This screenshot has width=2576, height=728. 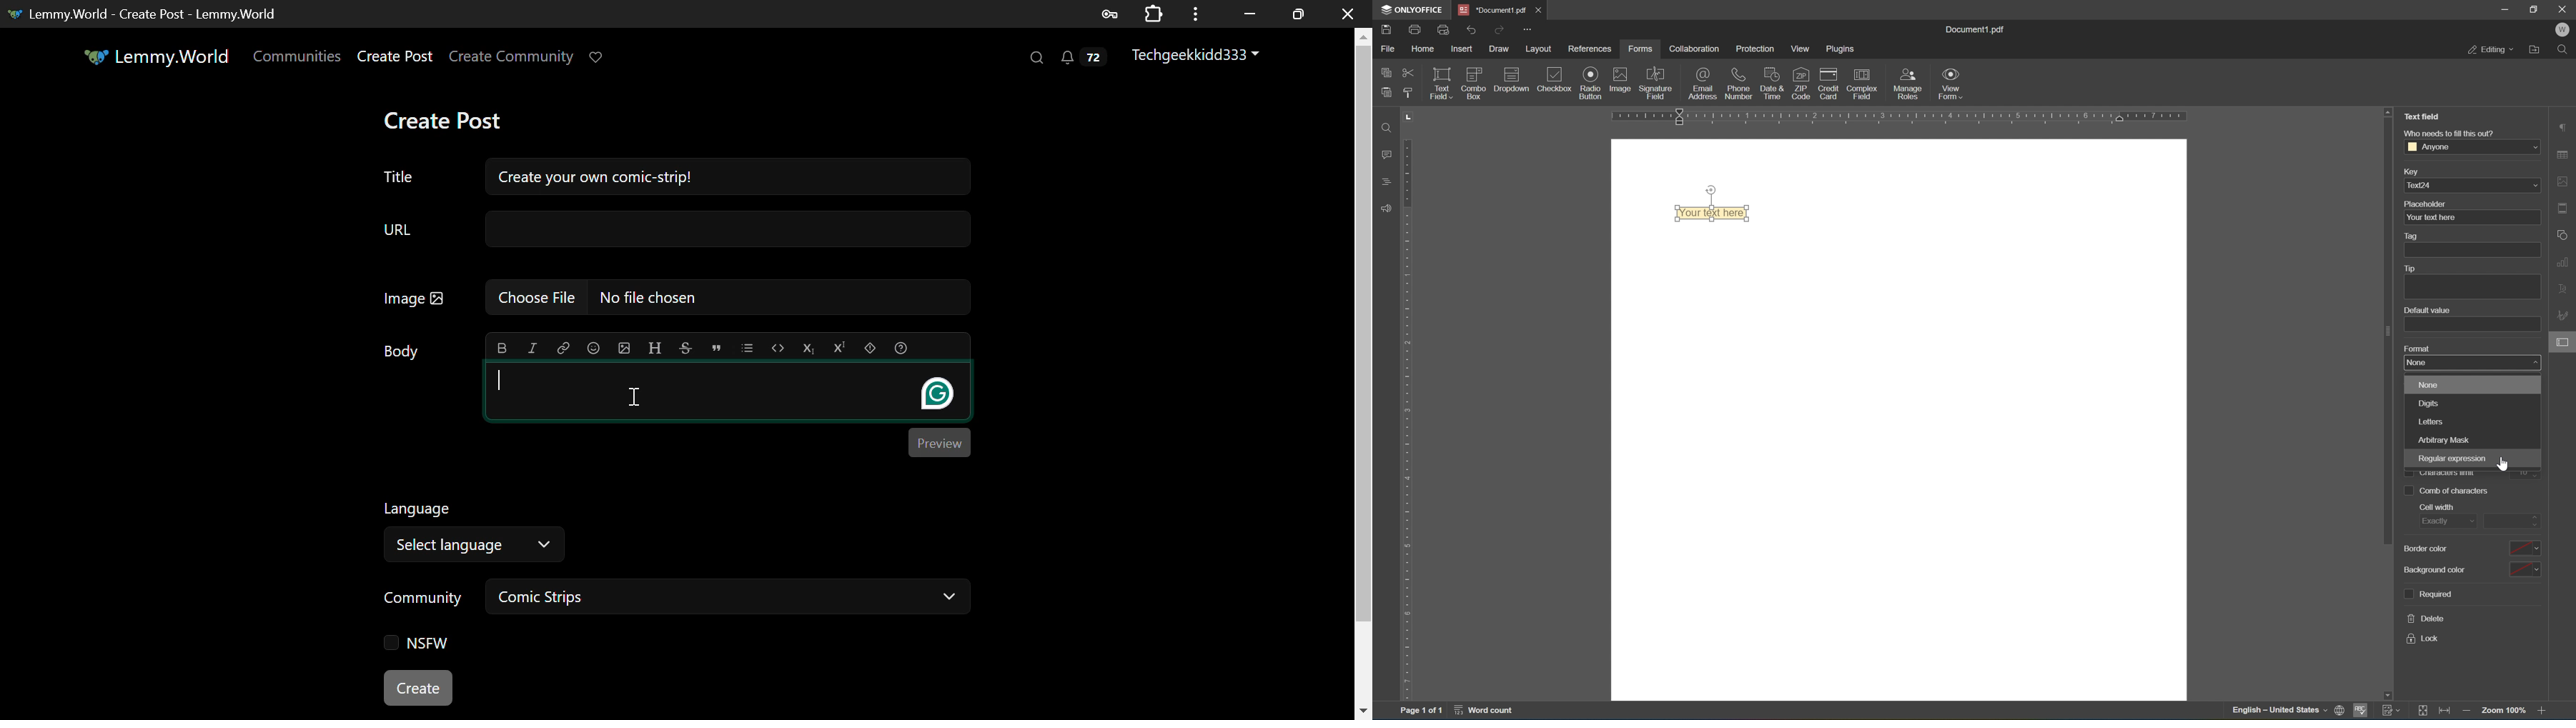 I want to click on Create your own comic-strip!, so click(x=726, y=174).